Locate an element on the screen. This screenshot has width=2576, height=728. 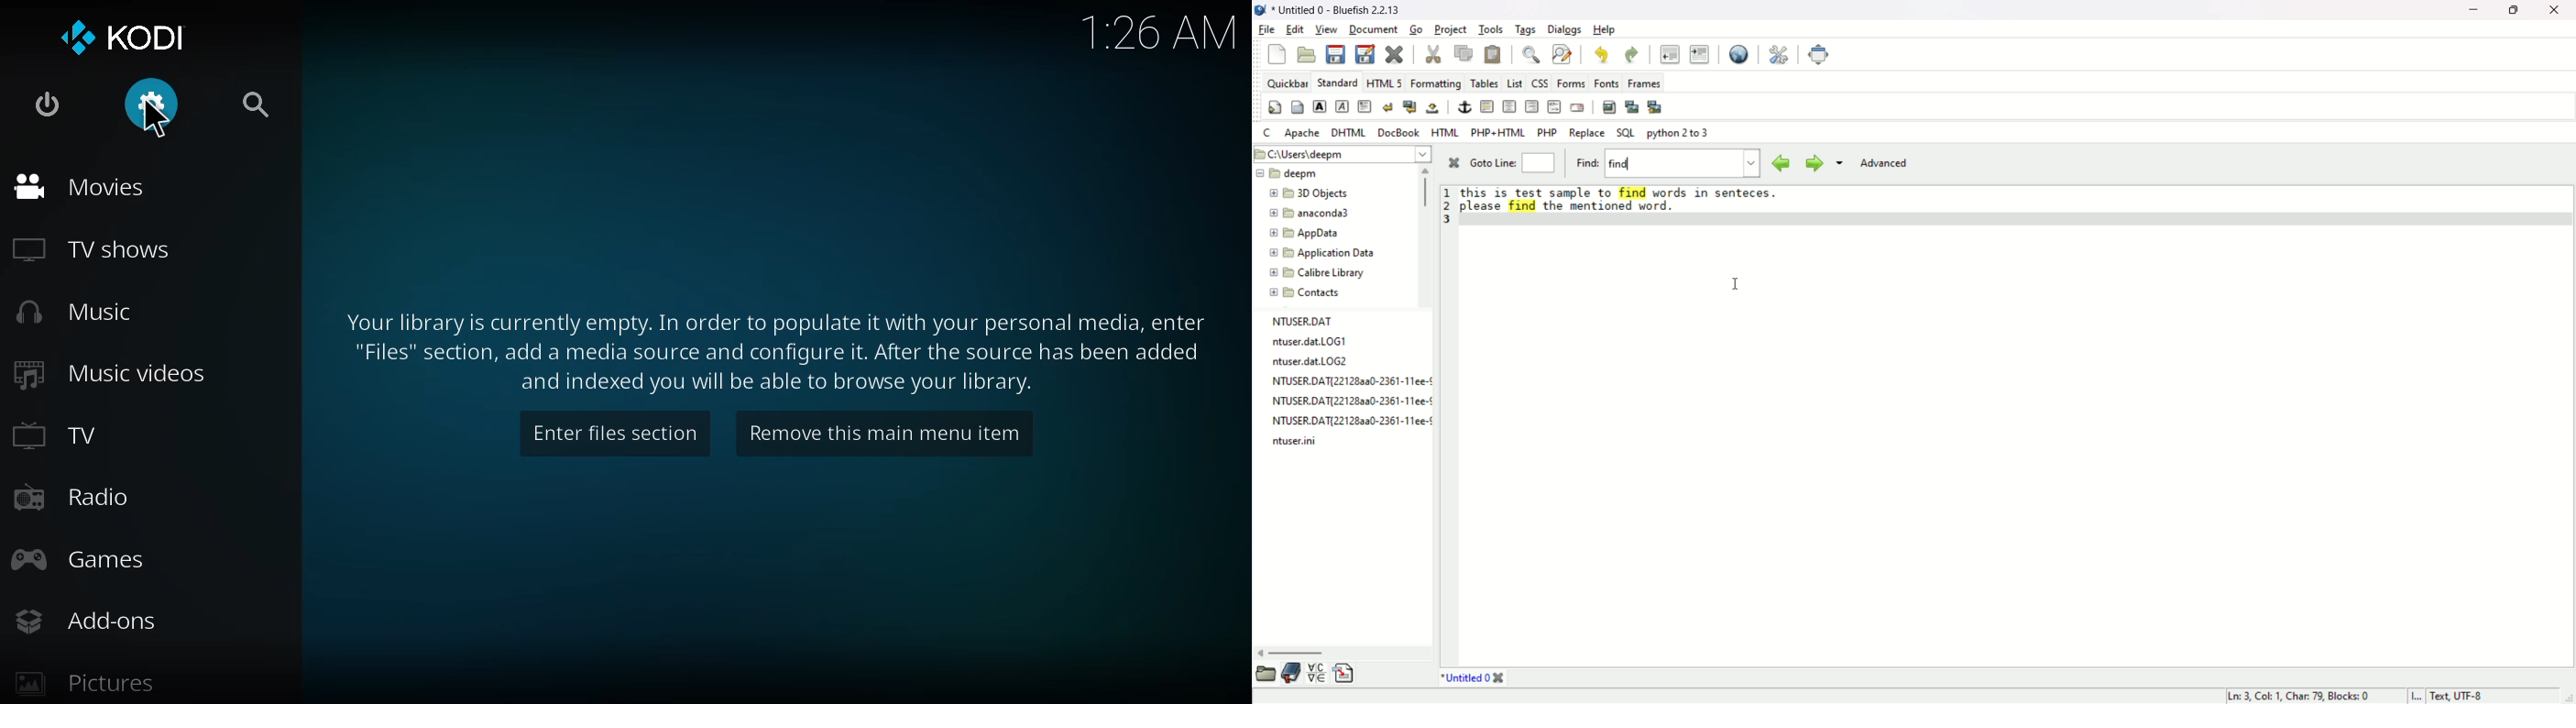
add-ons is located at coordinates (92, 622).